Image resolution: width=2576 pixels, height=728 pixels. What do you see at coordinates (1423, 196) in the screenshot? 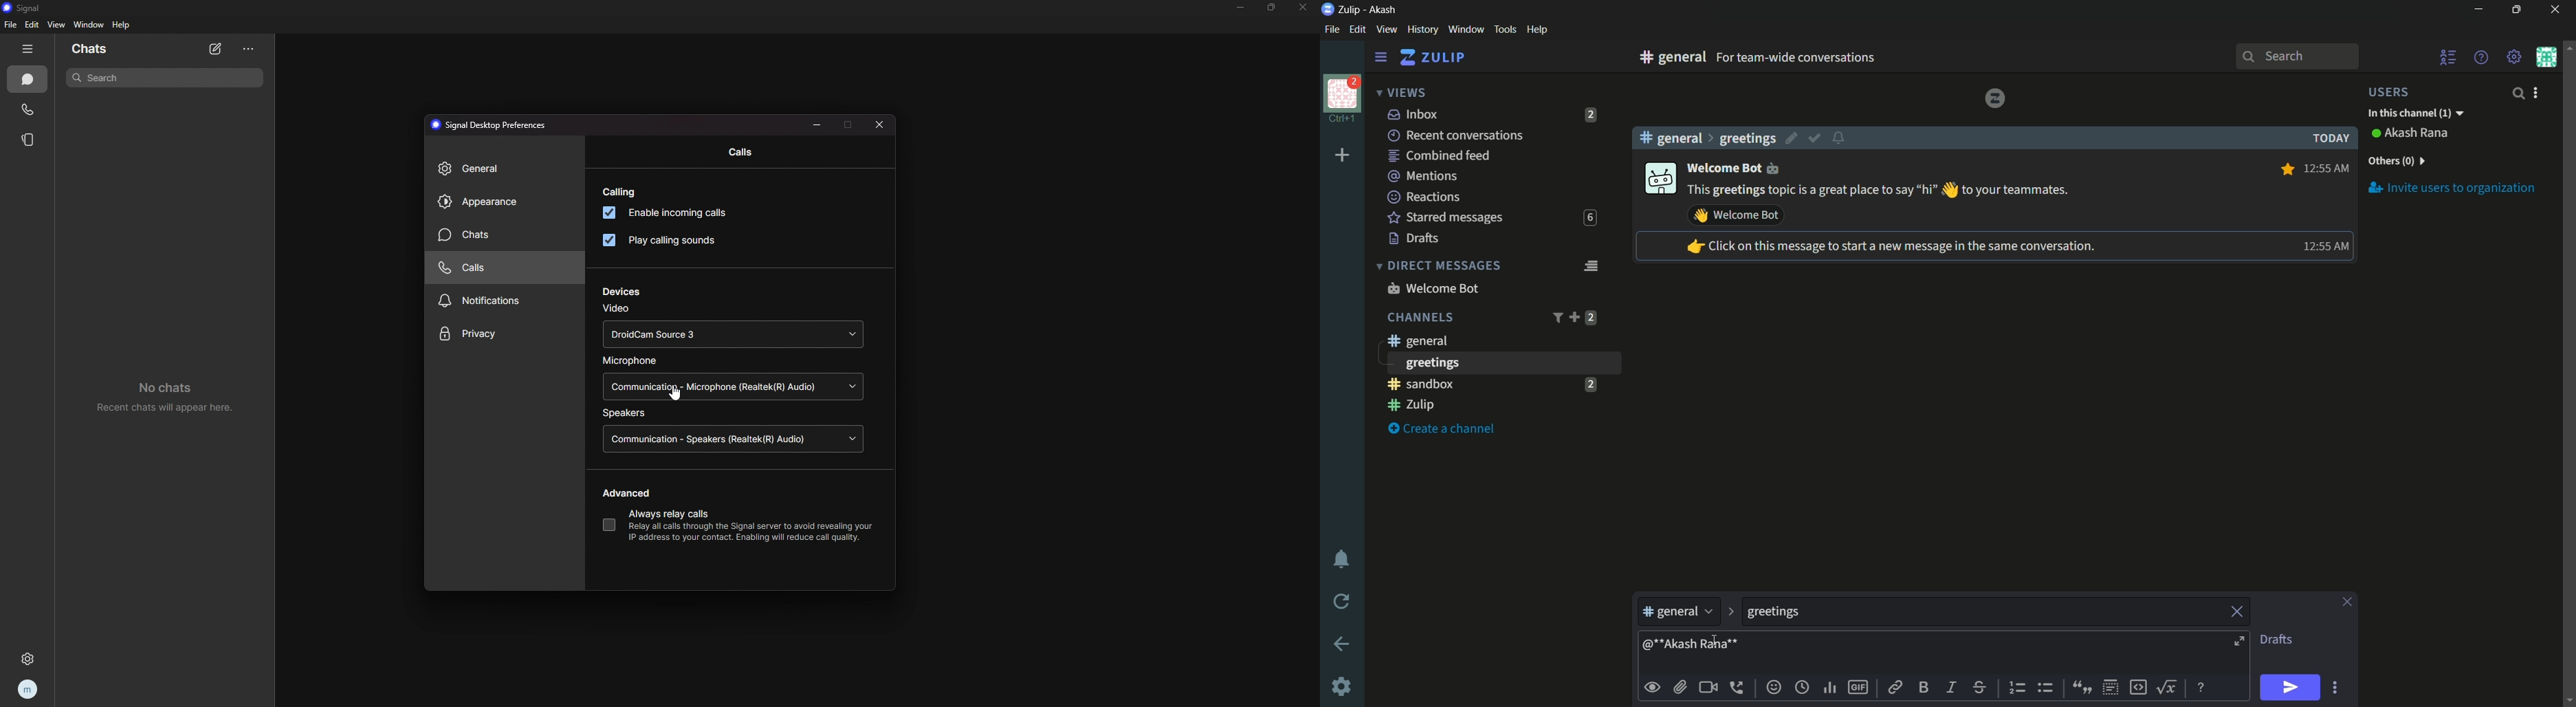
I see `reactions` at bounding box center [1423, 196].